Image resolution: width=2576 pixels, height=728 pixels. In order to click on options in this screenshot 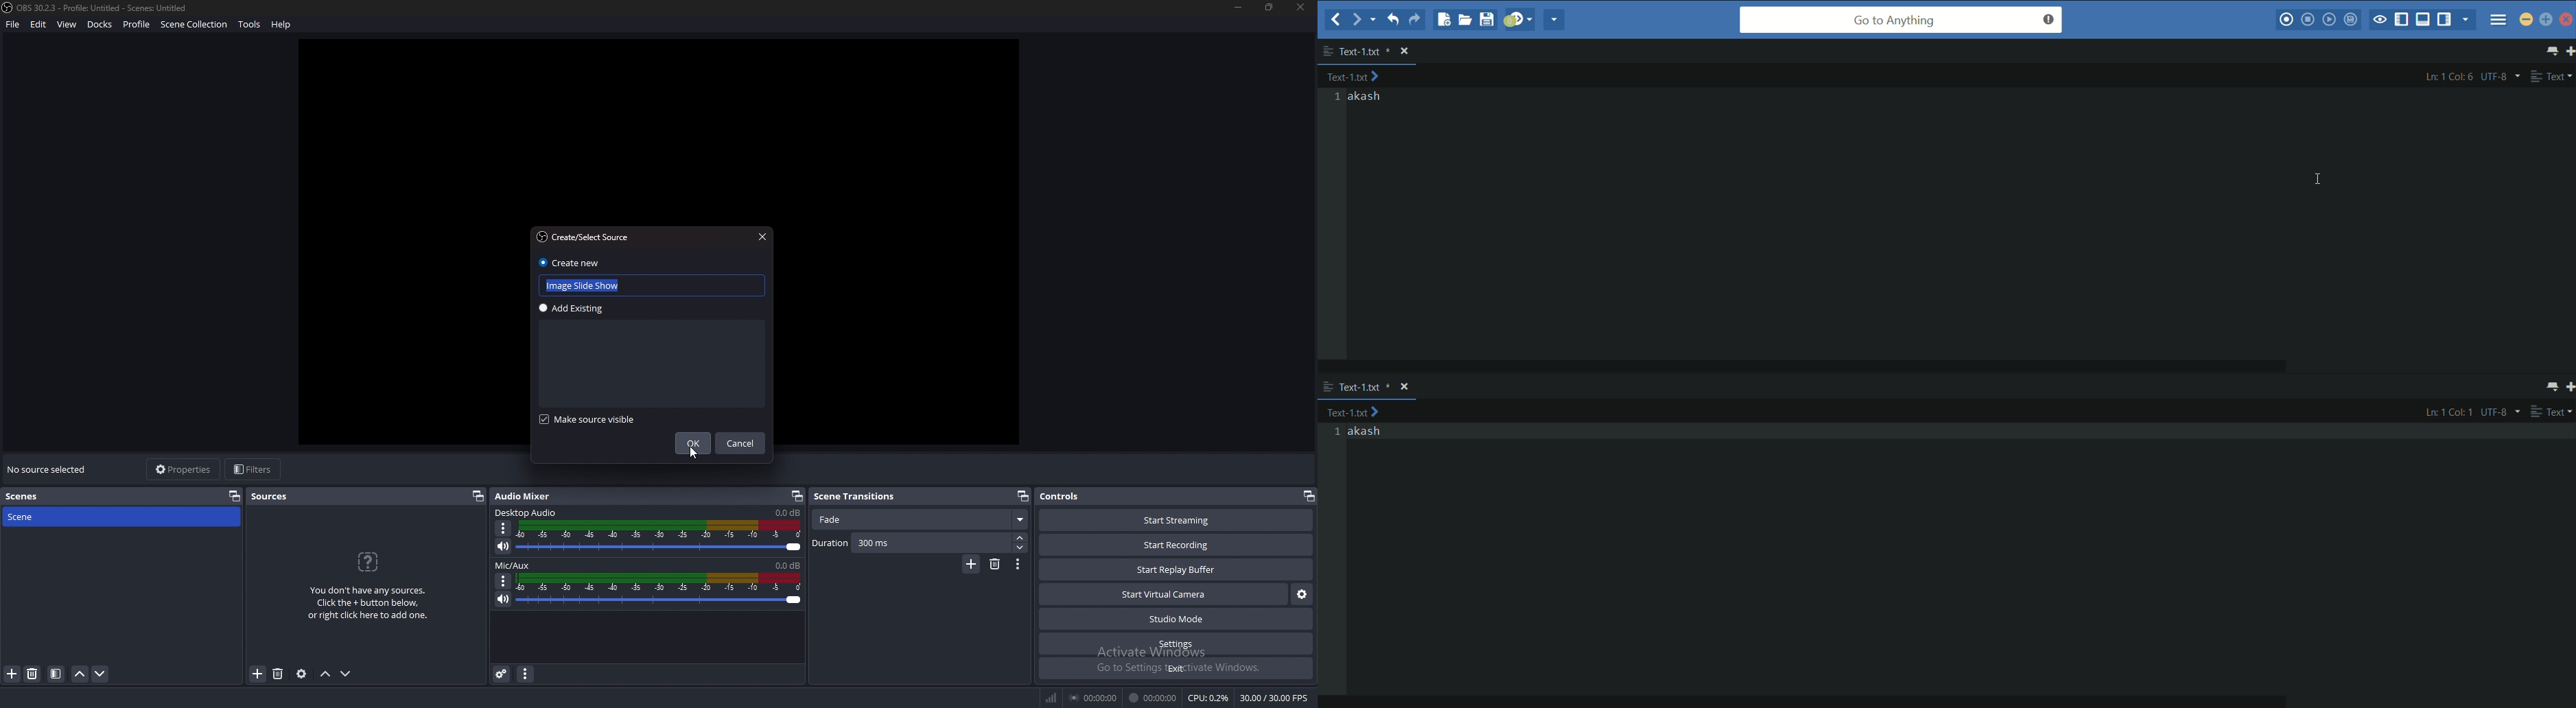, I will do `click(504, 580)`.